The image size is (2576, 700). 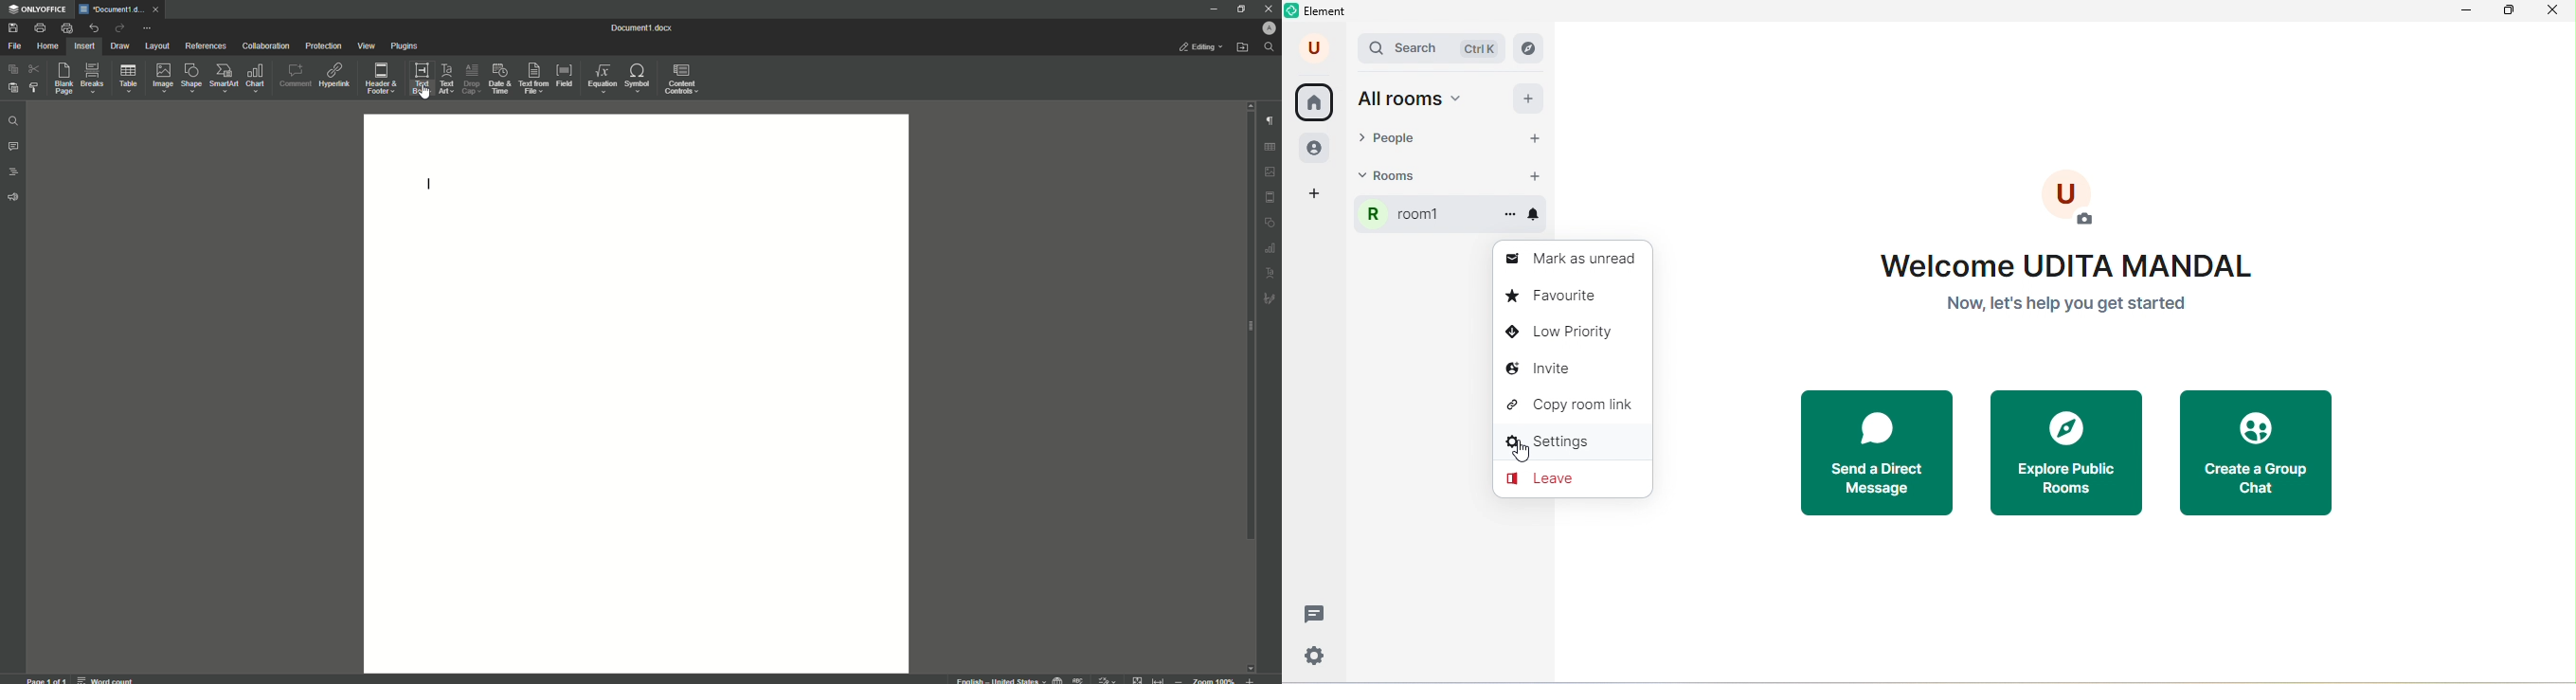 I want to click on send a direct message, so click(x=1866, y=451).